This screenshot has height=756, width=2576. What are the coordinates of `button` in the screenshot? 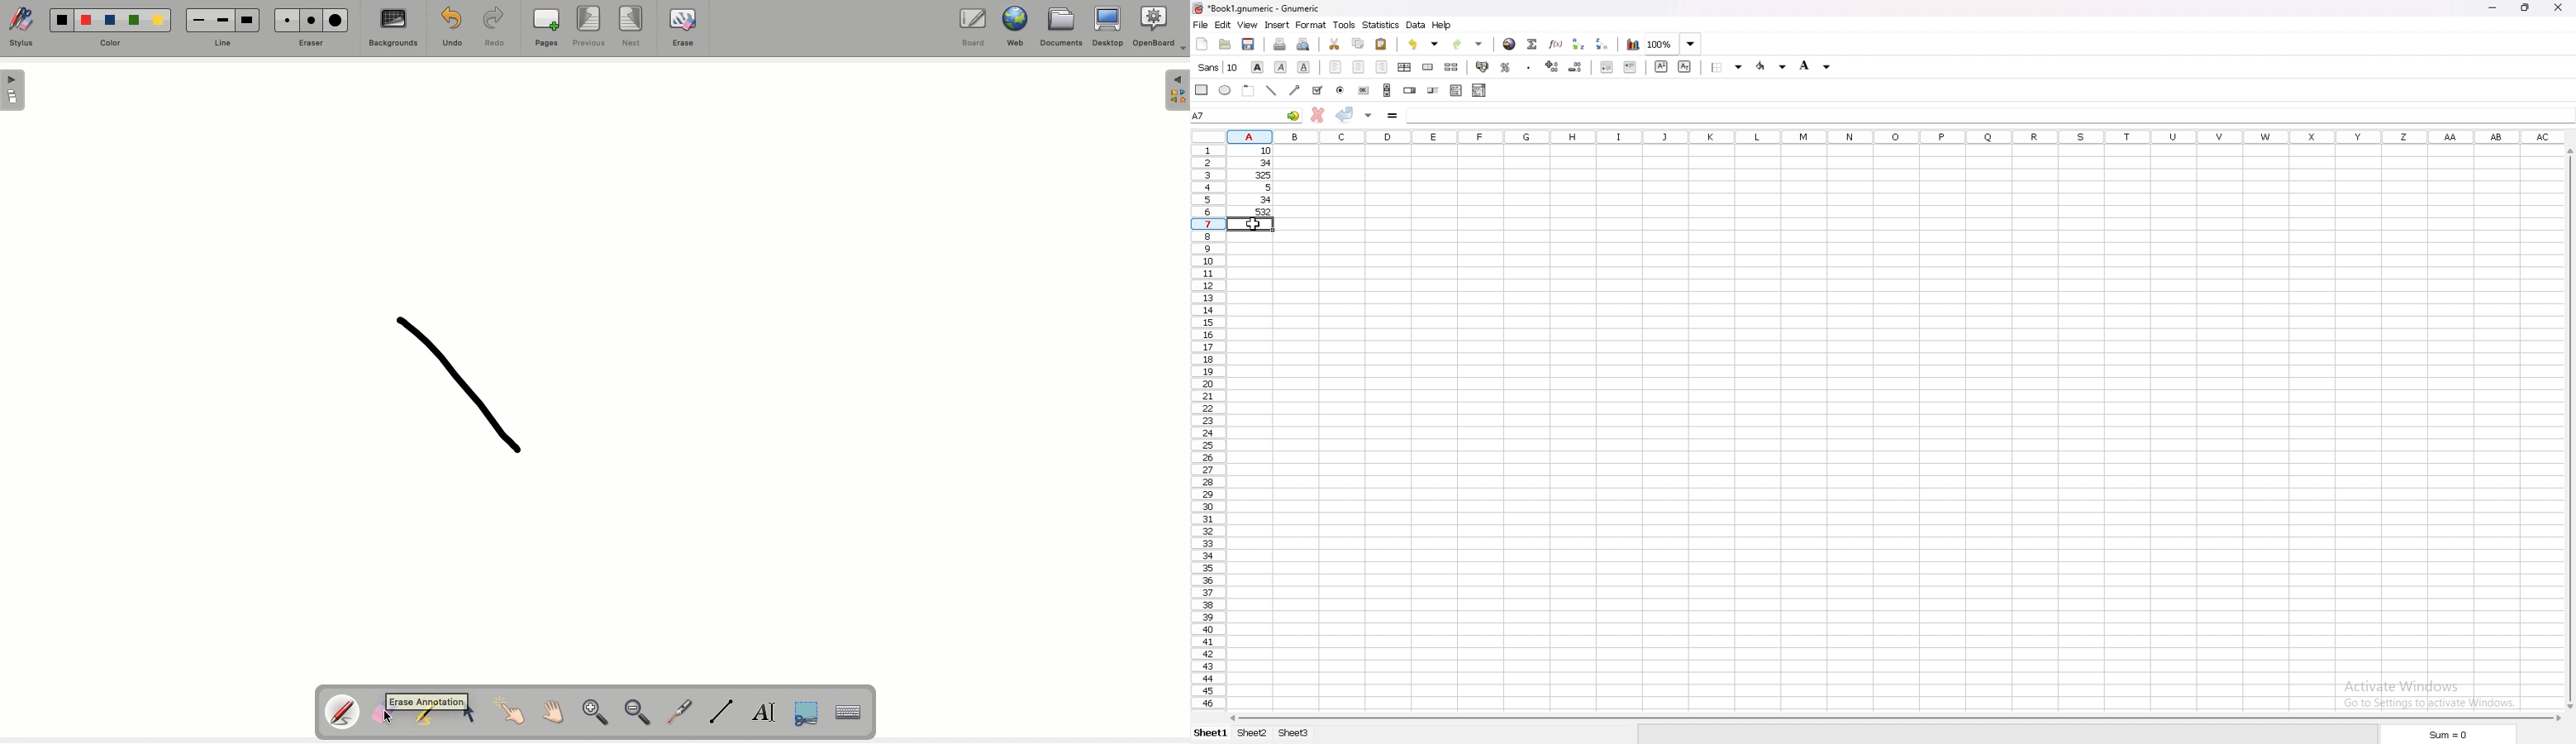 It's located at (1364, 90).